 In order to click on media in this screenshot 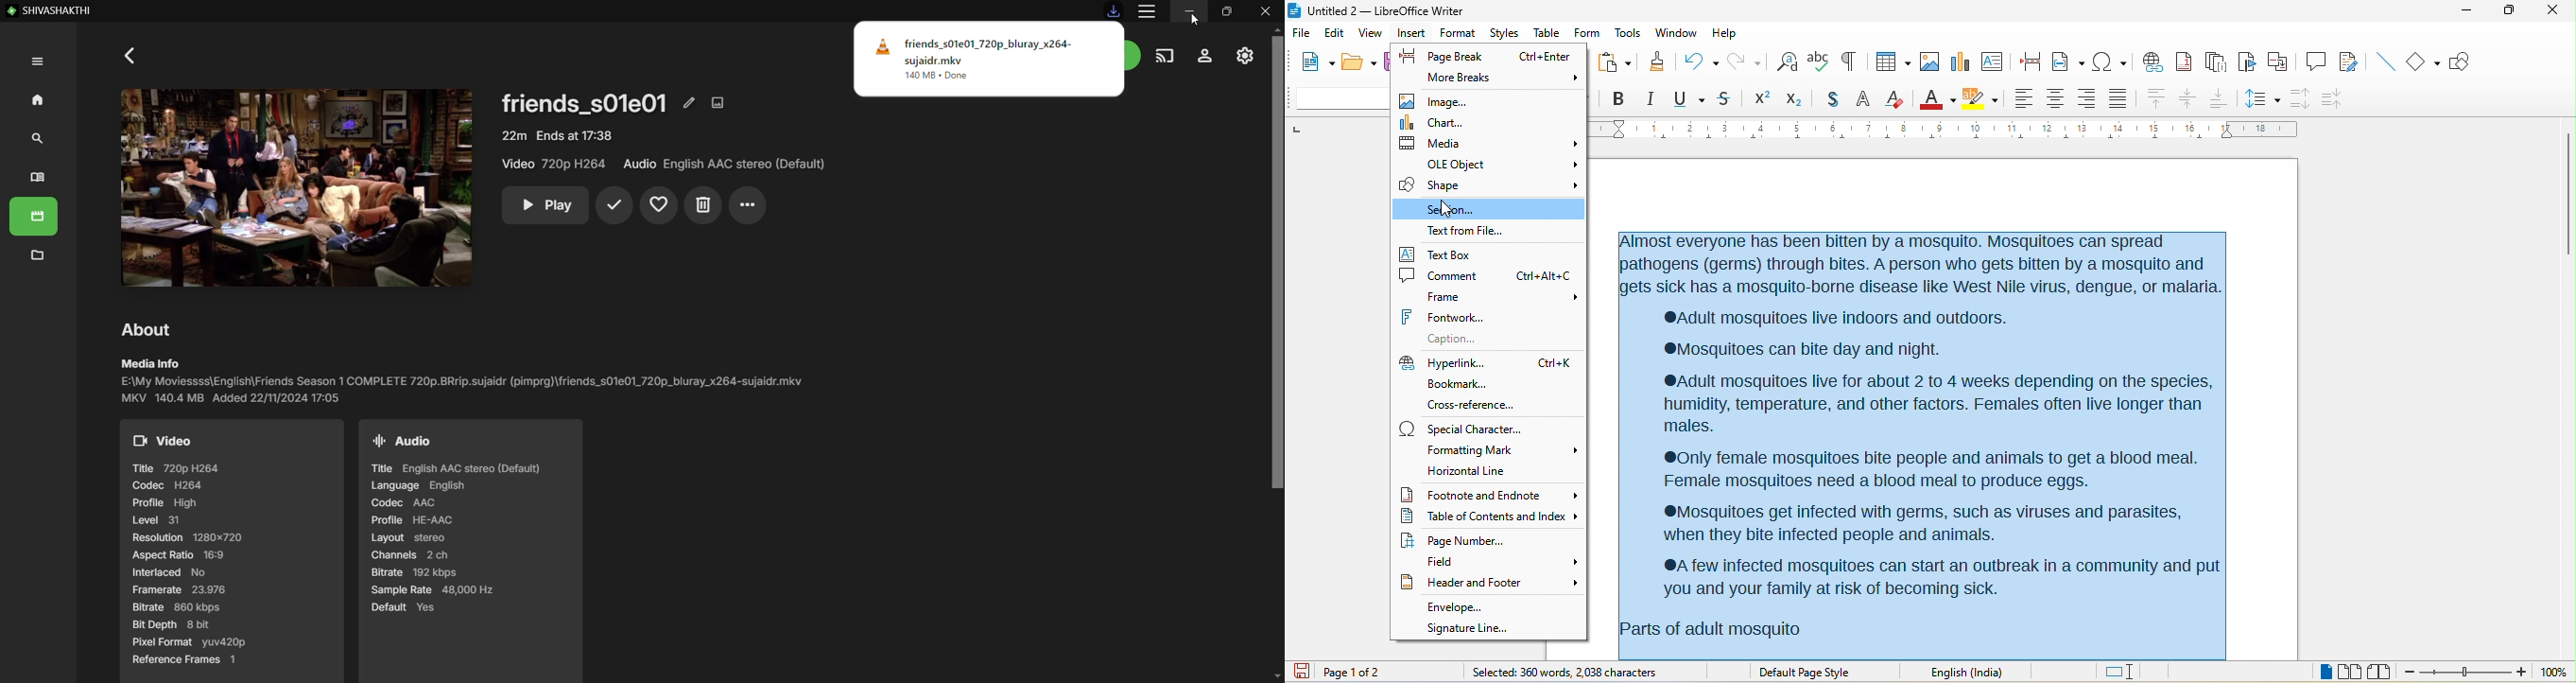, I will do `click(1485, 144)`.